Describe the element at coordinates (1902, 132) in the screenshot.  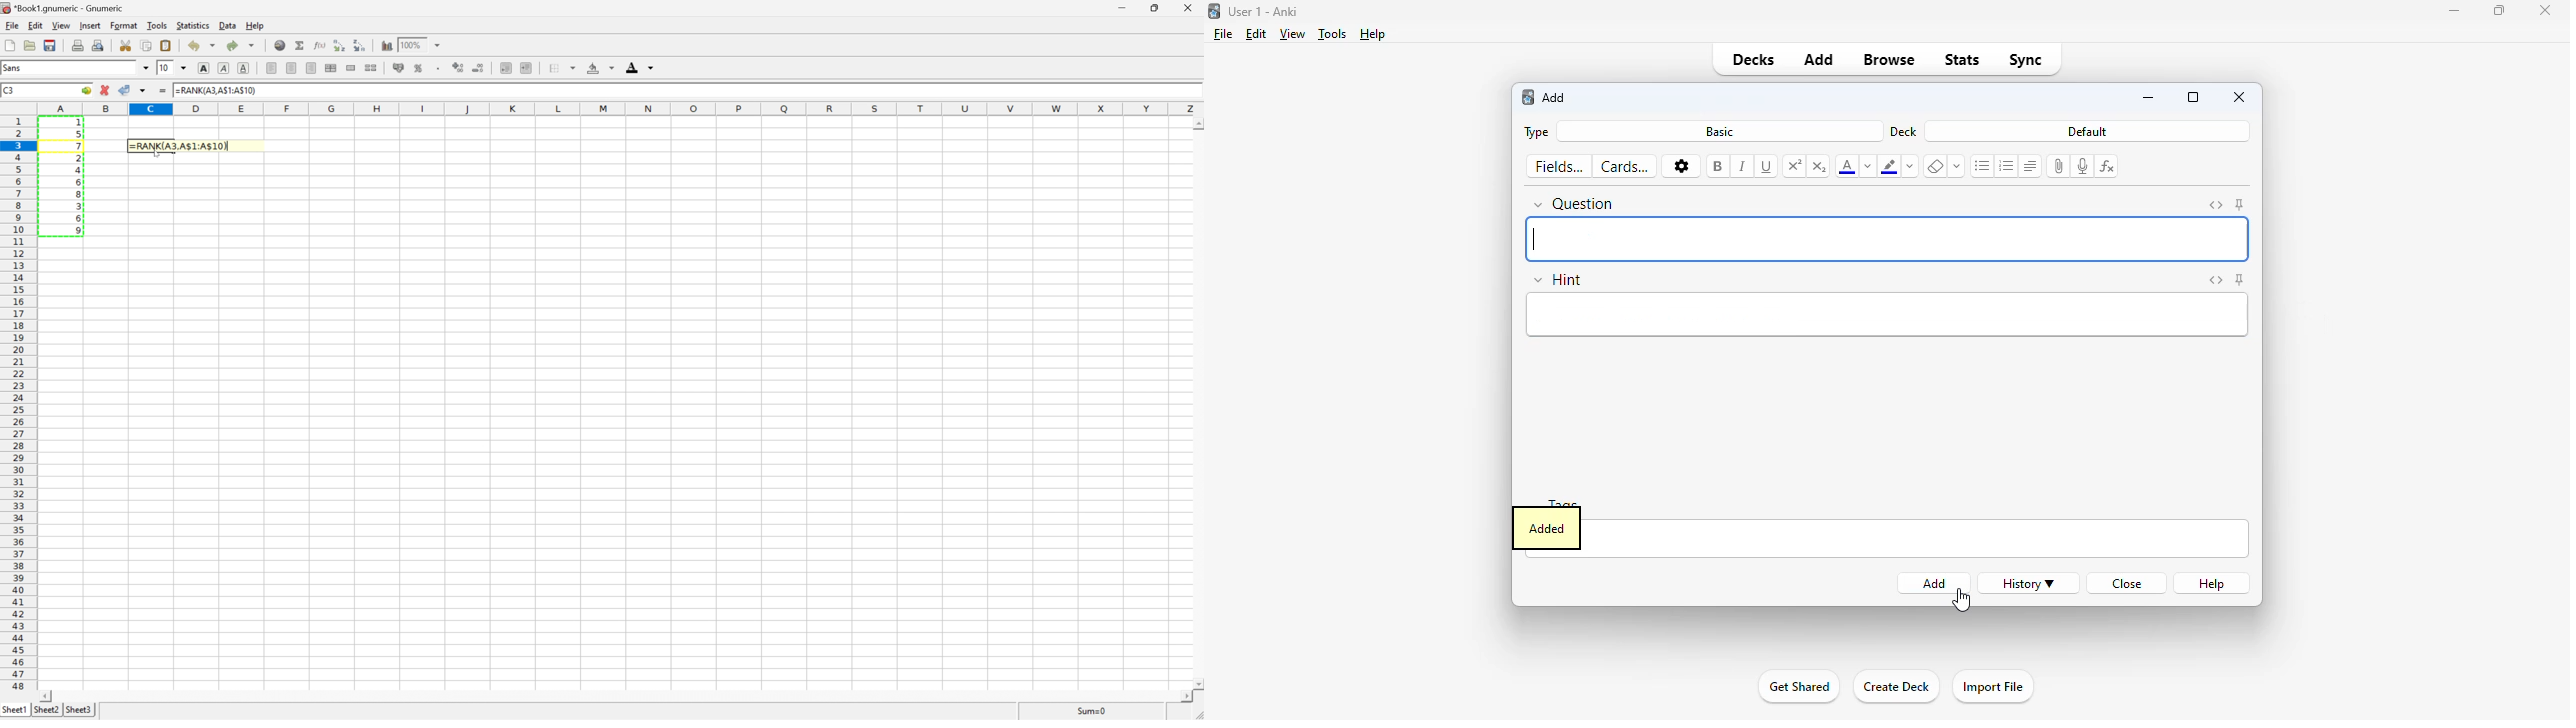
I see `deck` at that location.